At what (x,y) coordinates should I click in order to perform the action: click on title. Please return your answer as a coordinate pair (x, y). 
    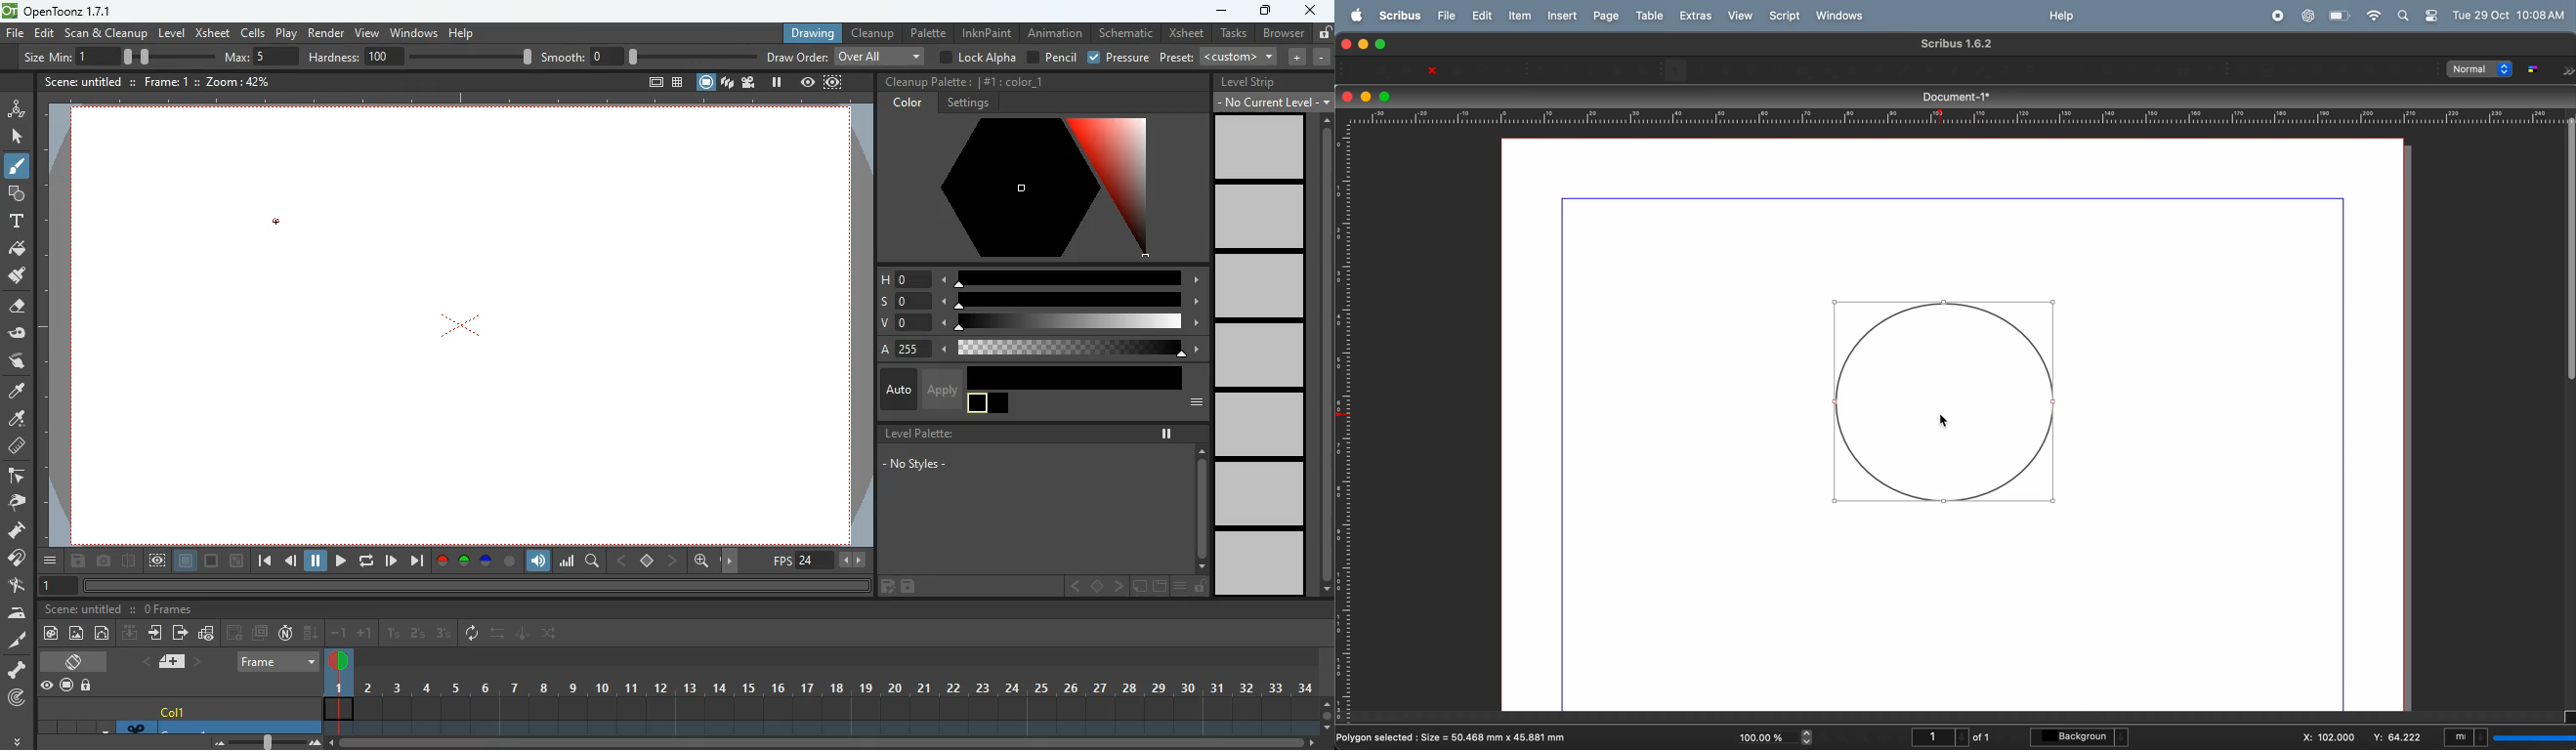
    Looking at the image, I should click on (82, 80).